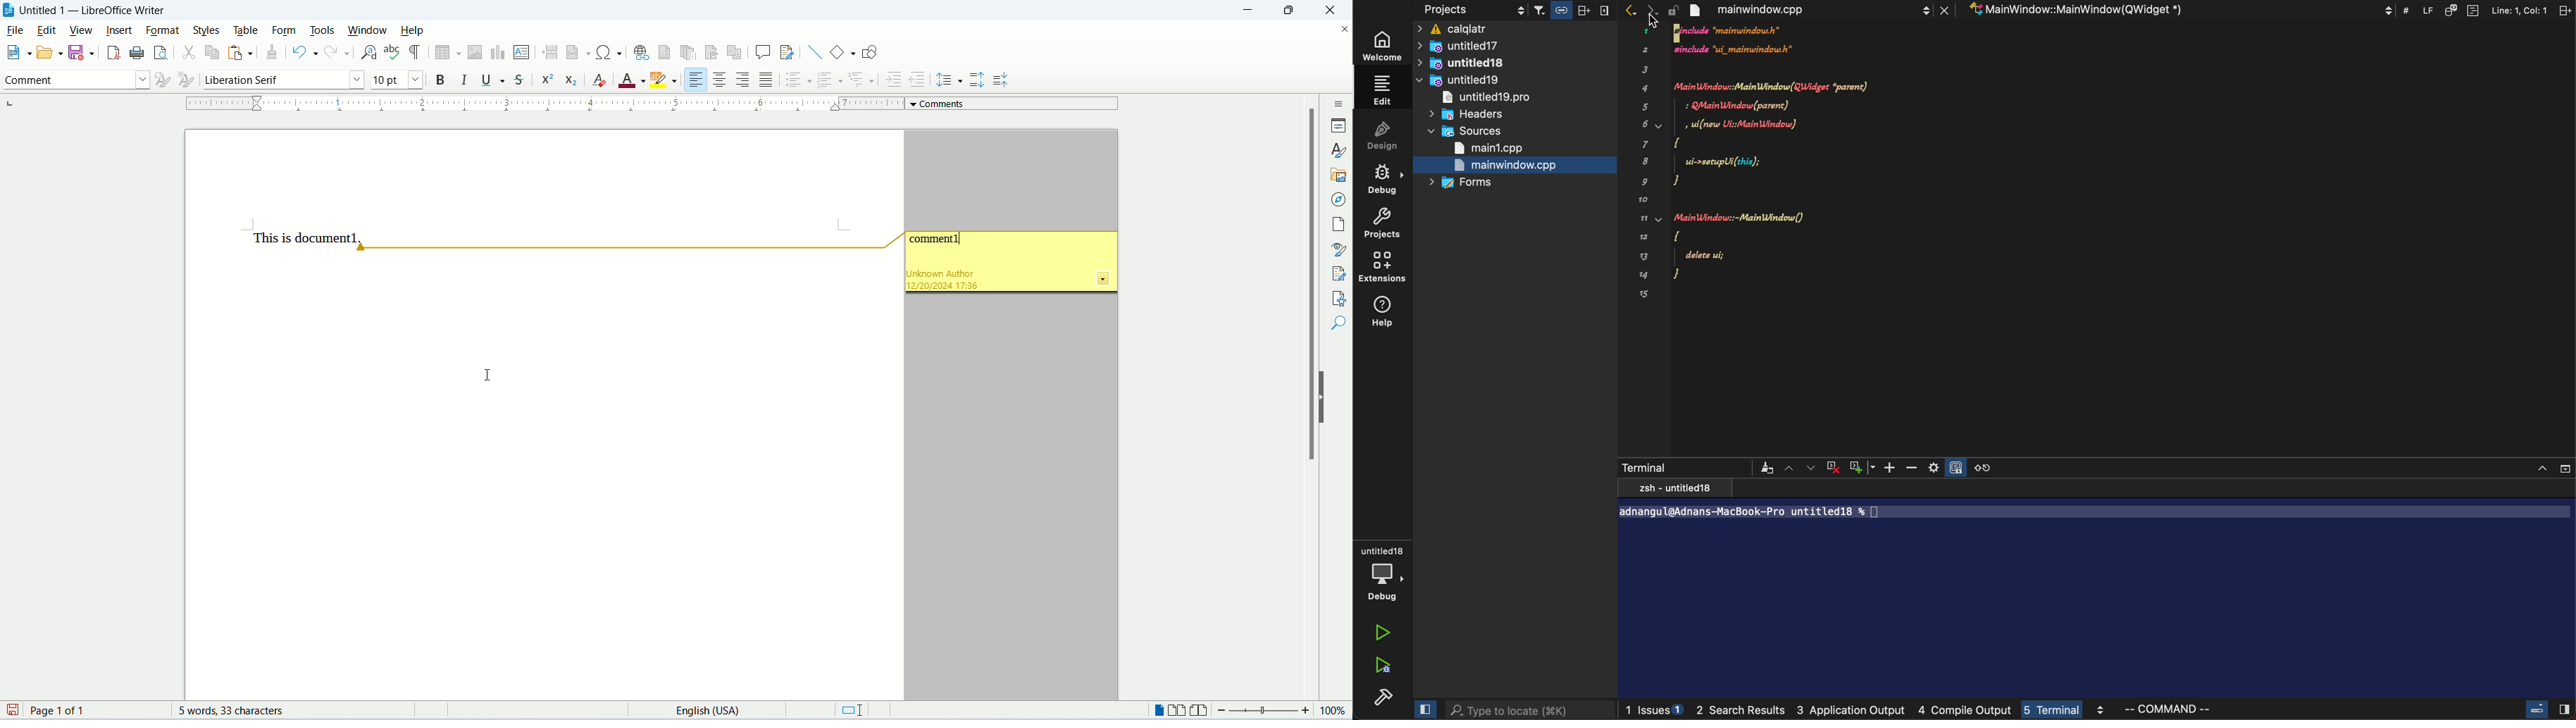 The width and height of the screenshot is (2576, 728). I want to click on ordered list, so click(830, 81).